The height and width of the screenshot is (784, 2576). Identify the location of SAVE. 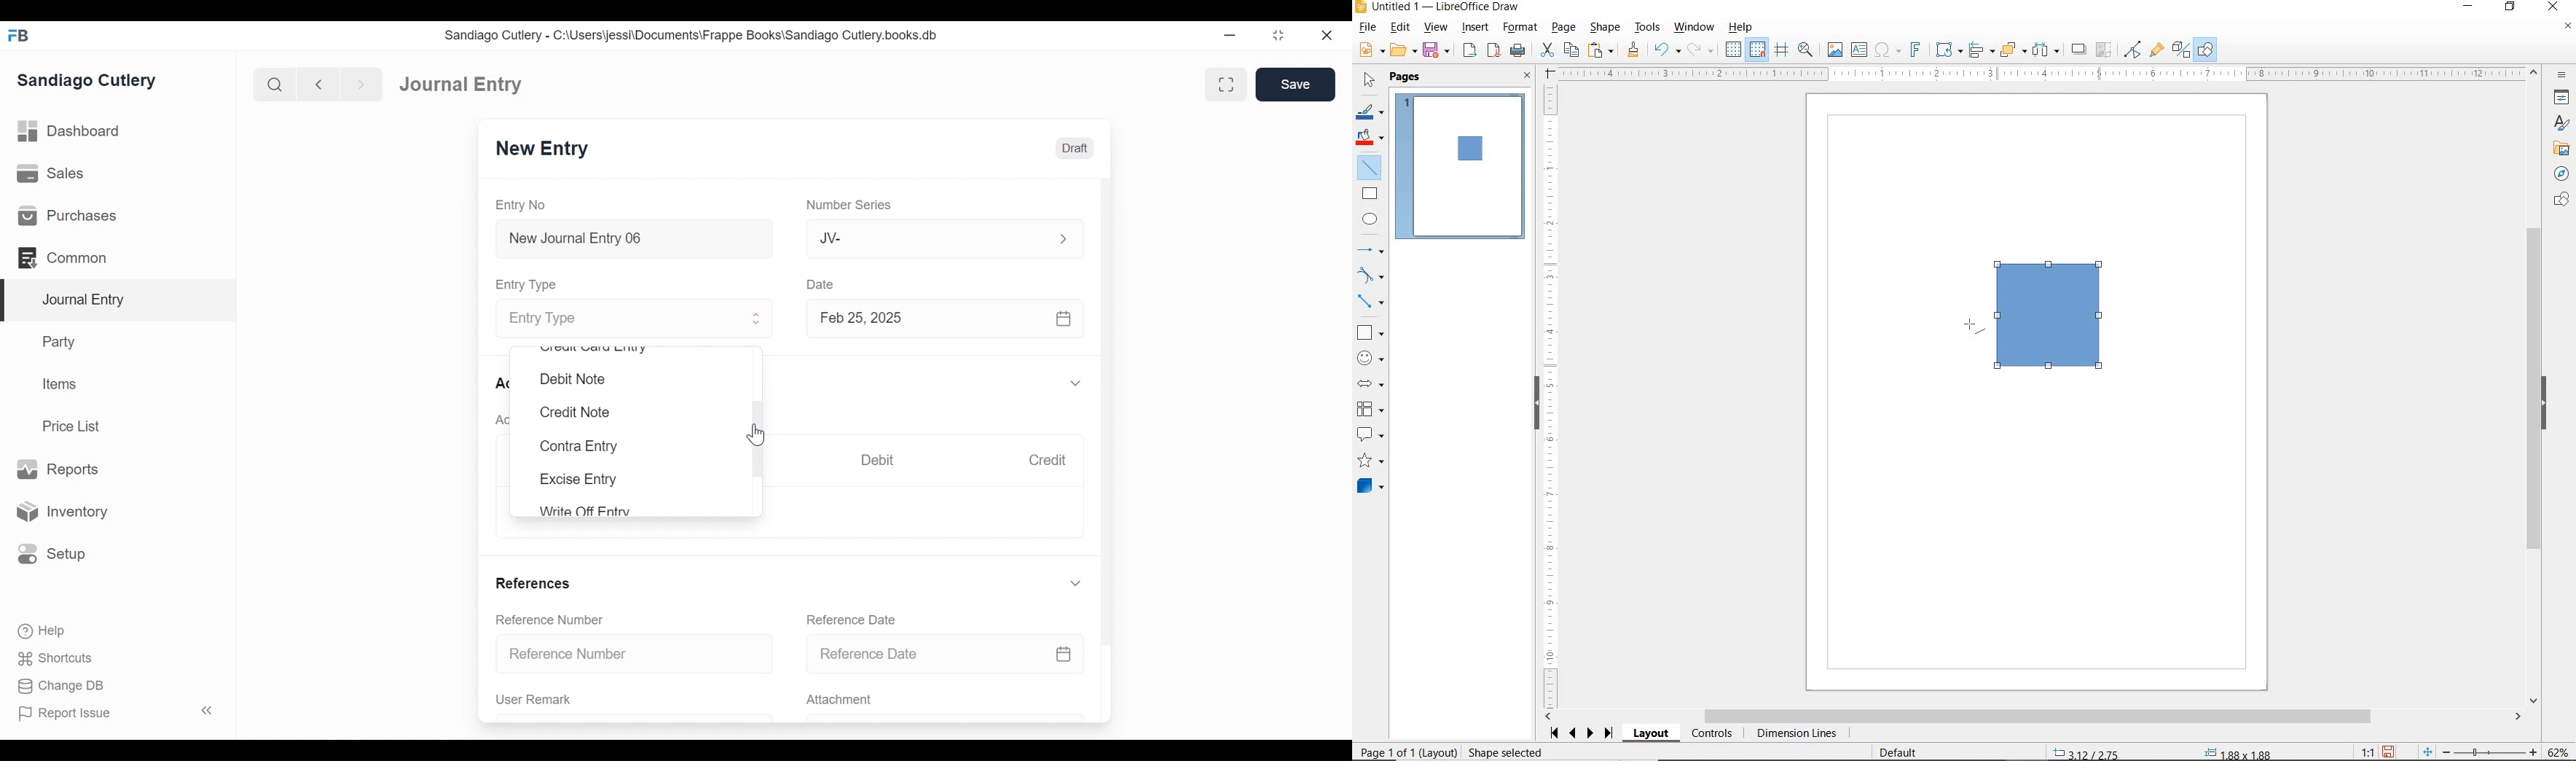
(1437, 51).